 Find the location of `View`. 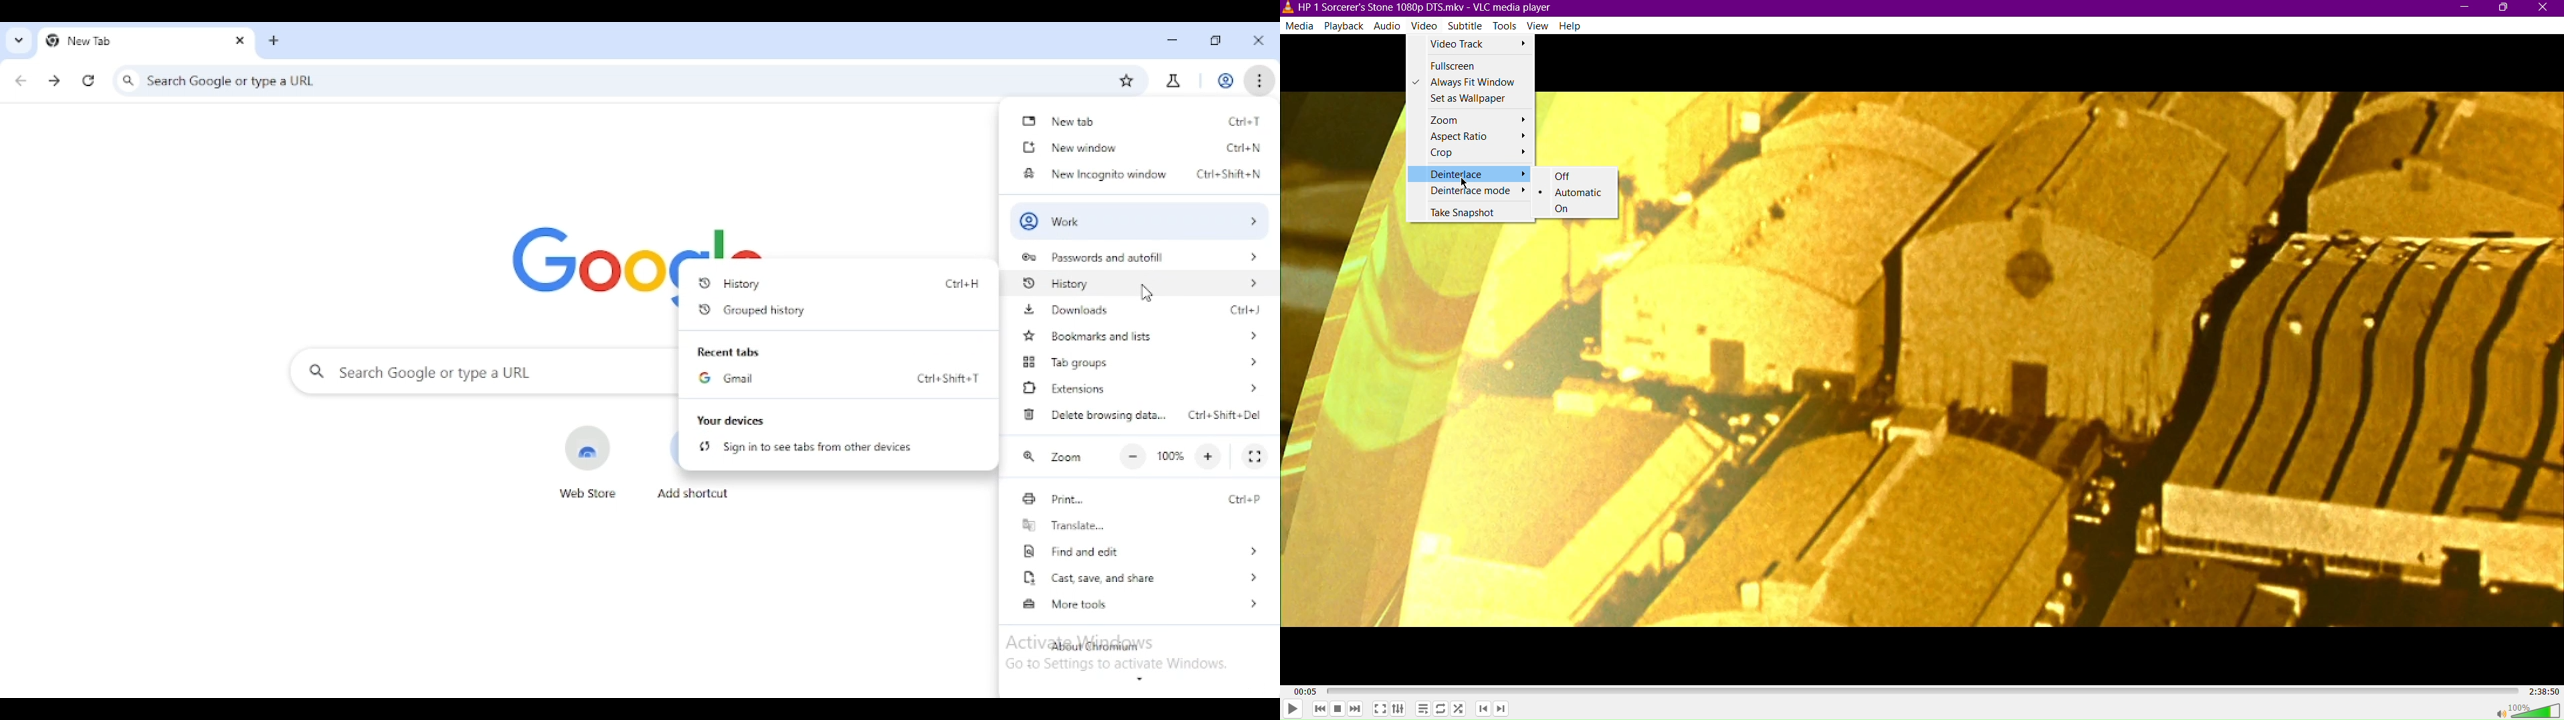

View is located at coordinates (1538, 25).